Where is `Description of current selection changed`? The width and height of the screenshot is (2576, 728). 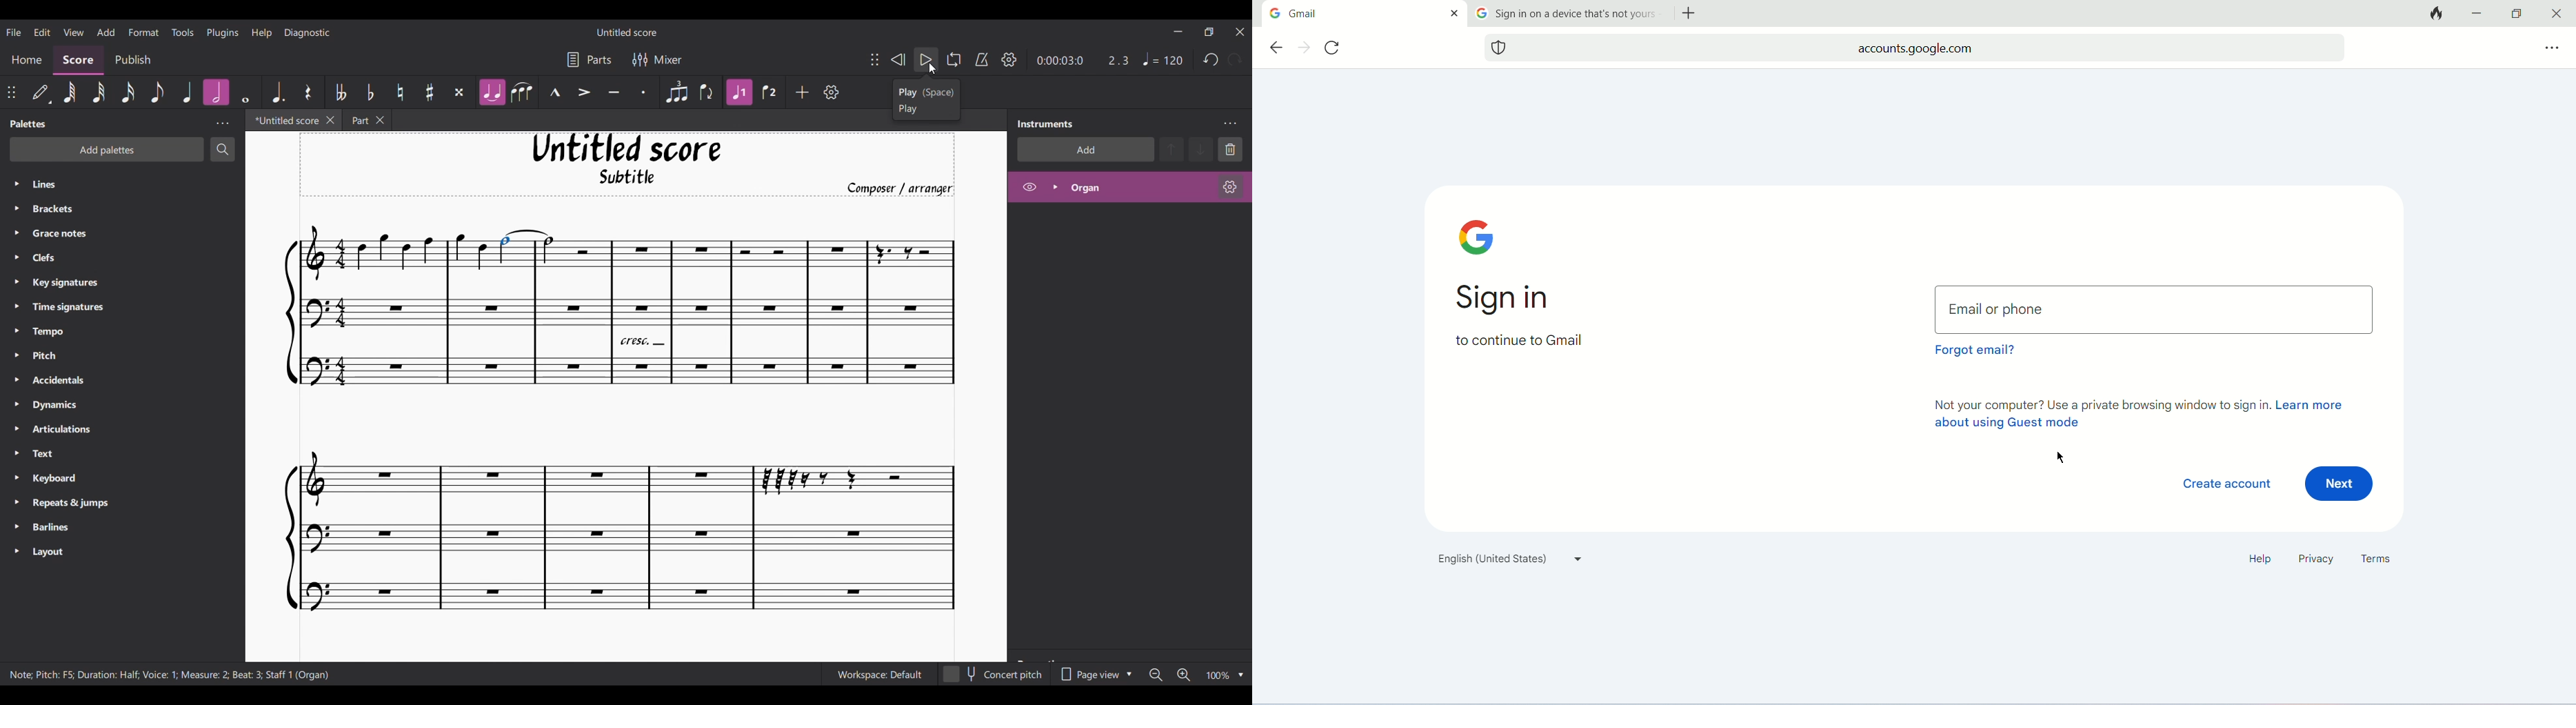 Description of current selection changed is located at coordinates (169, 674).